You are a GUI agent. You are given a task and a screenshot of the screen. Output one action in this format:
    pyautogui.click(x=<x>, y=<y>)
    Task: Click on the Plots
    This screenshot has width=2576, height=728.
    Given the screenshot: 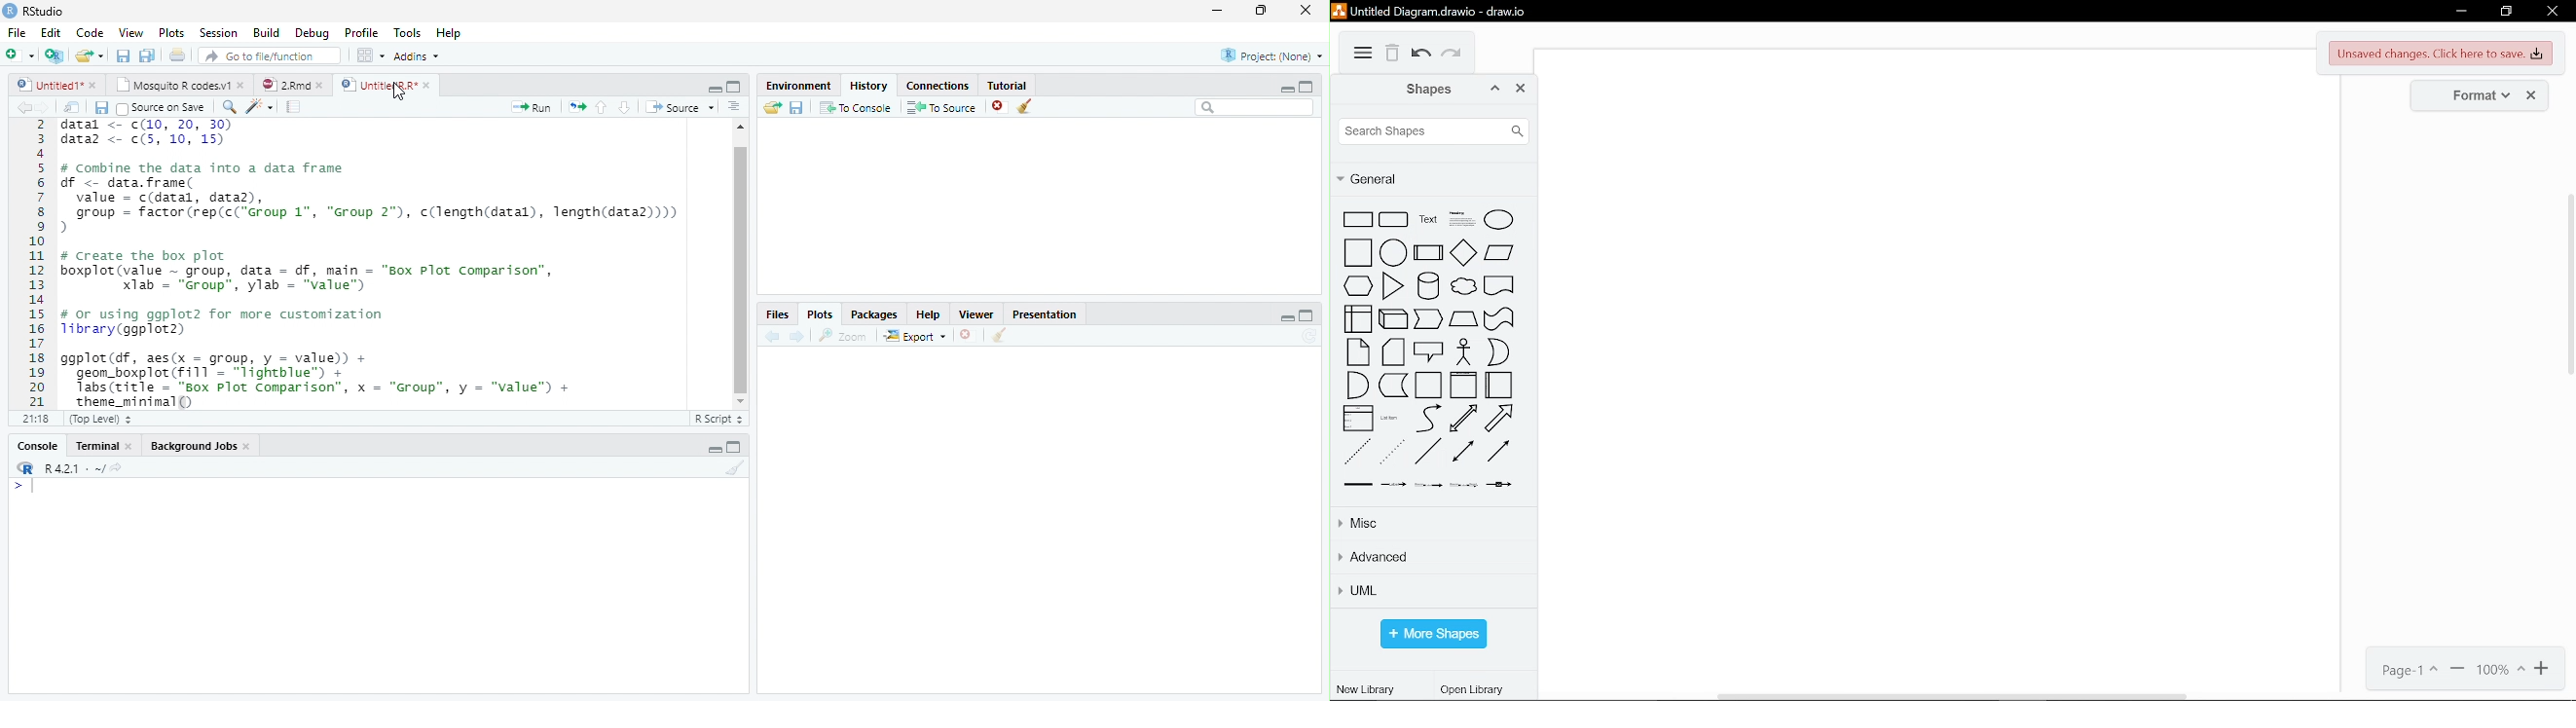 What is the action you would take?
    pyautogui.click(x=820, y=314)
    